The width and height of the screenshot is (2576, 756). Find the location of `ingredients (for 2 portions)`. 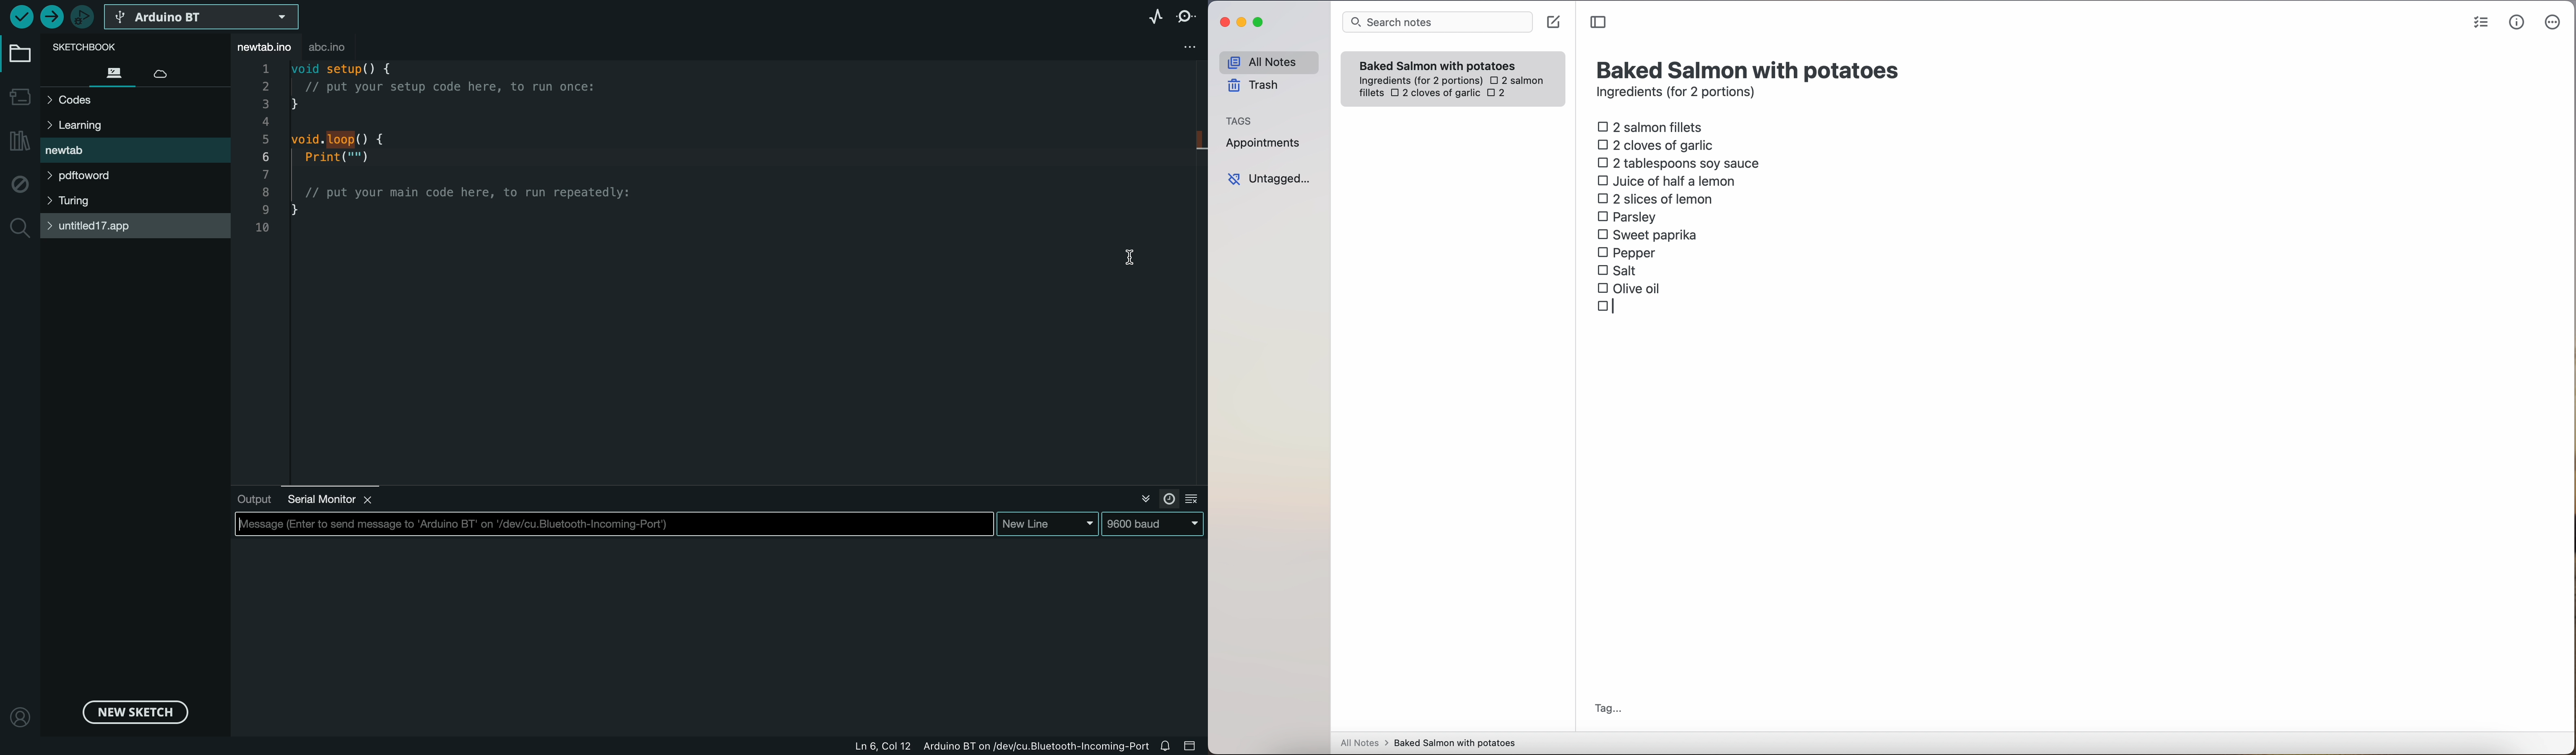

ingredients (for 2 portions) is located at coordinates (1679, 93).